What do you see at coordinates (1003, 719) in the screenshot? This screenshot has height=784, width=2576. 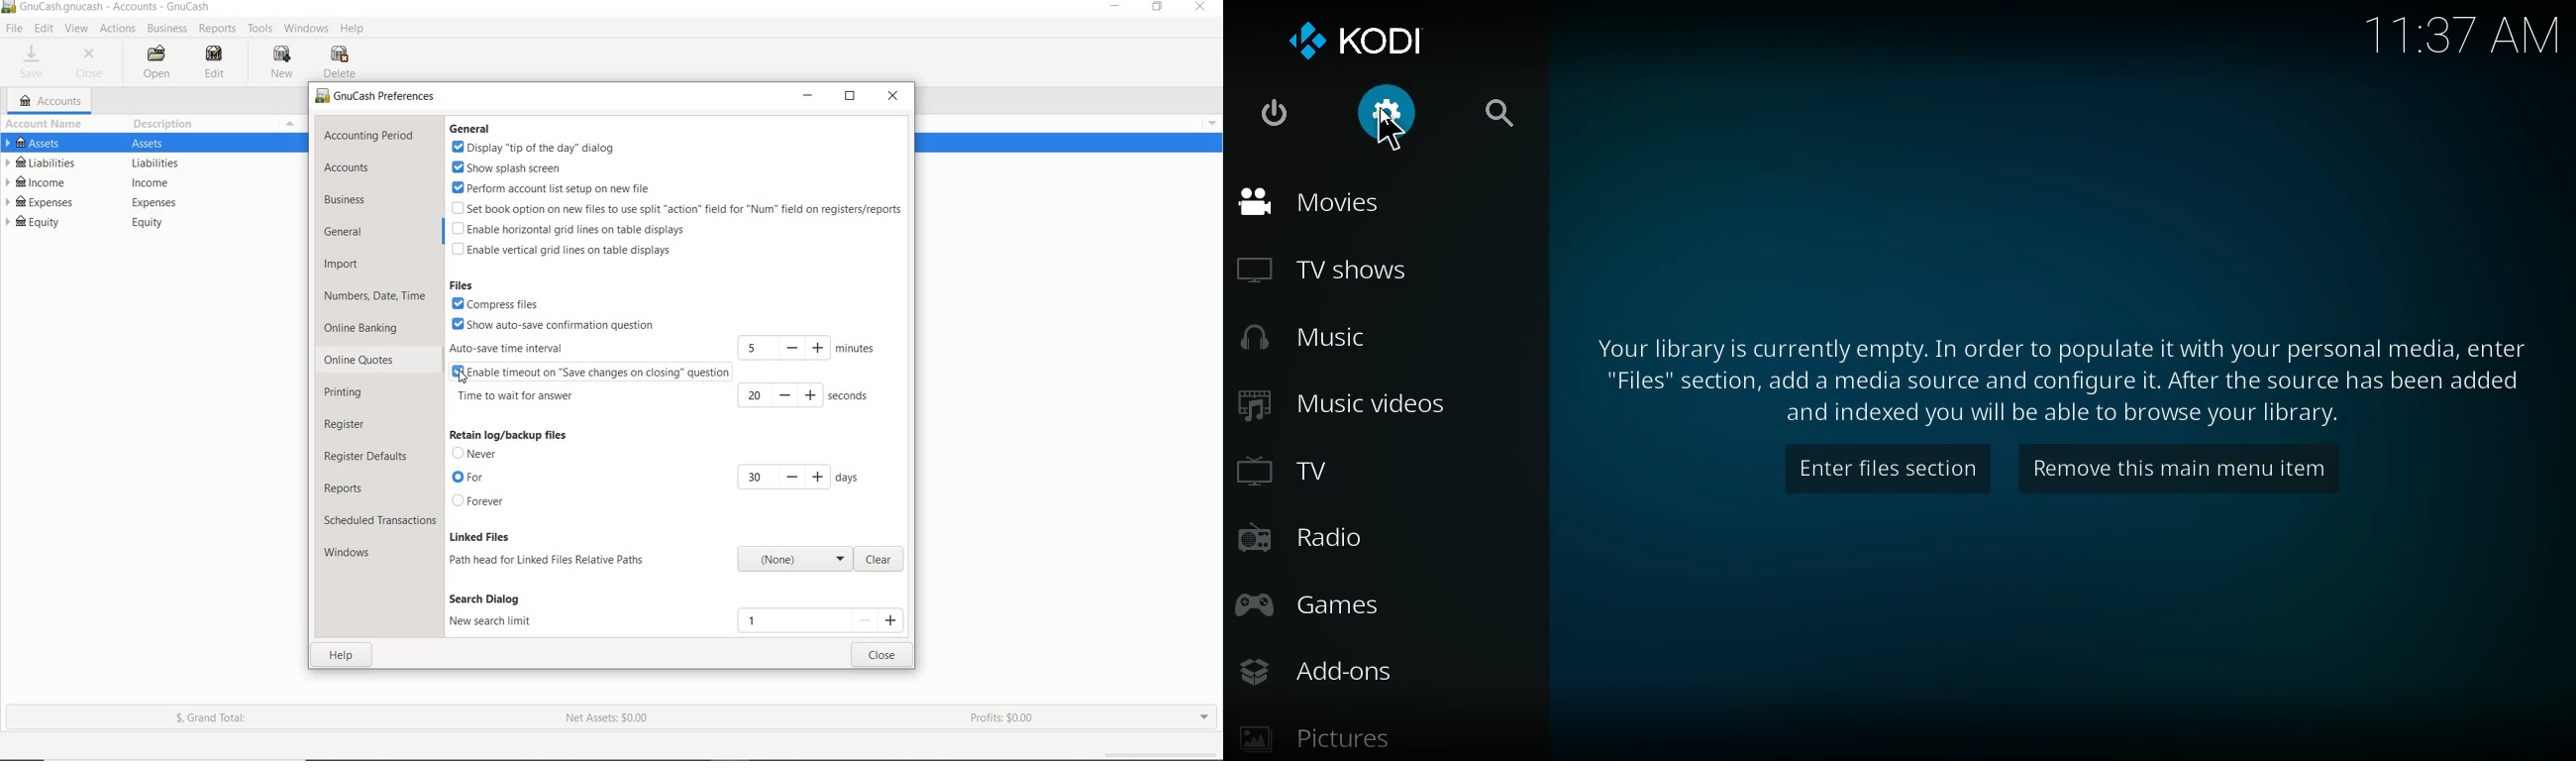 I see `PROFITS` at bounding box center [1003, 719].